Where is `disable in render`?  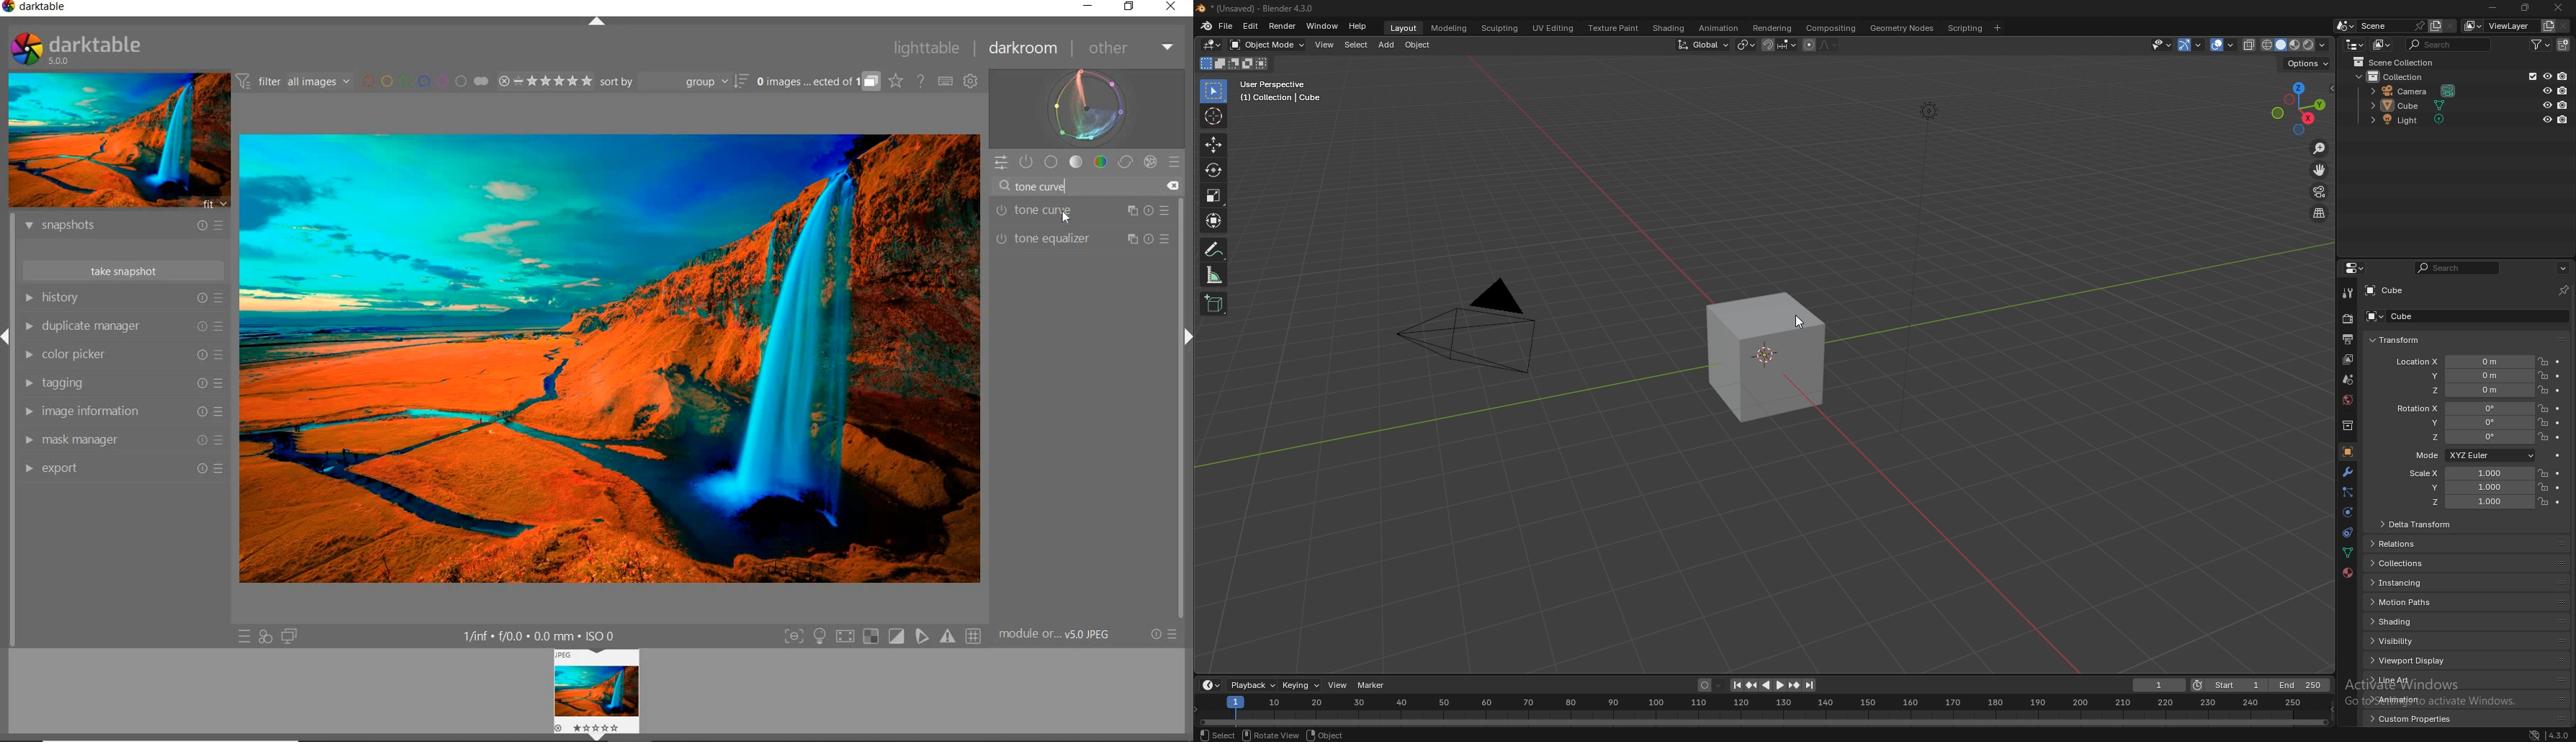
disable in render is located at coordinates (2563, 120).